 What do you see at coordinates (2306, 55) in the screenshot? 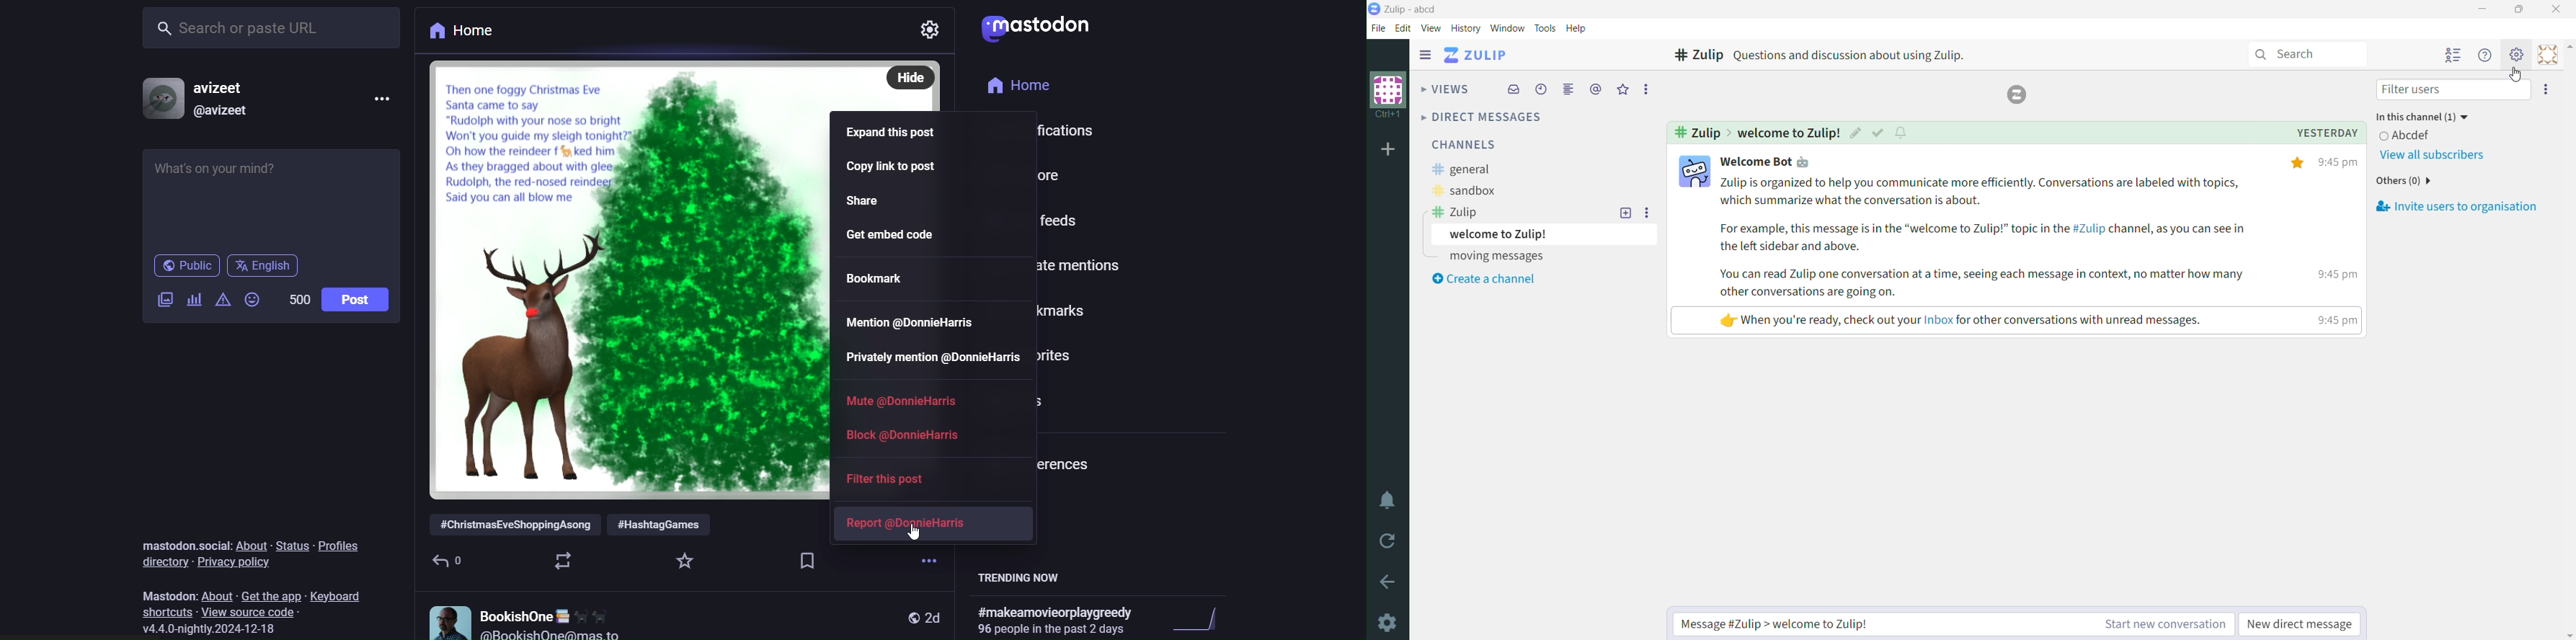
I see `Search ` at bounding box center [2306, 55].